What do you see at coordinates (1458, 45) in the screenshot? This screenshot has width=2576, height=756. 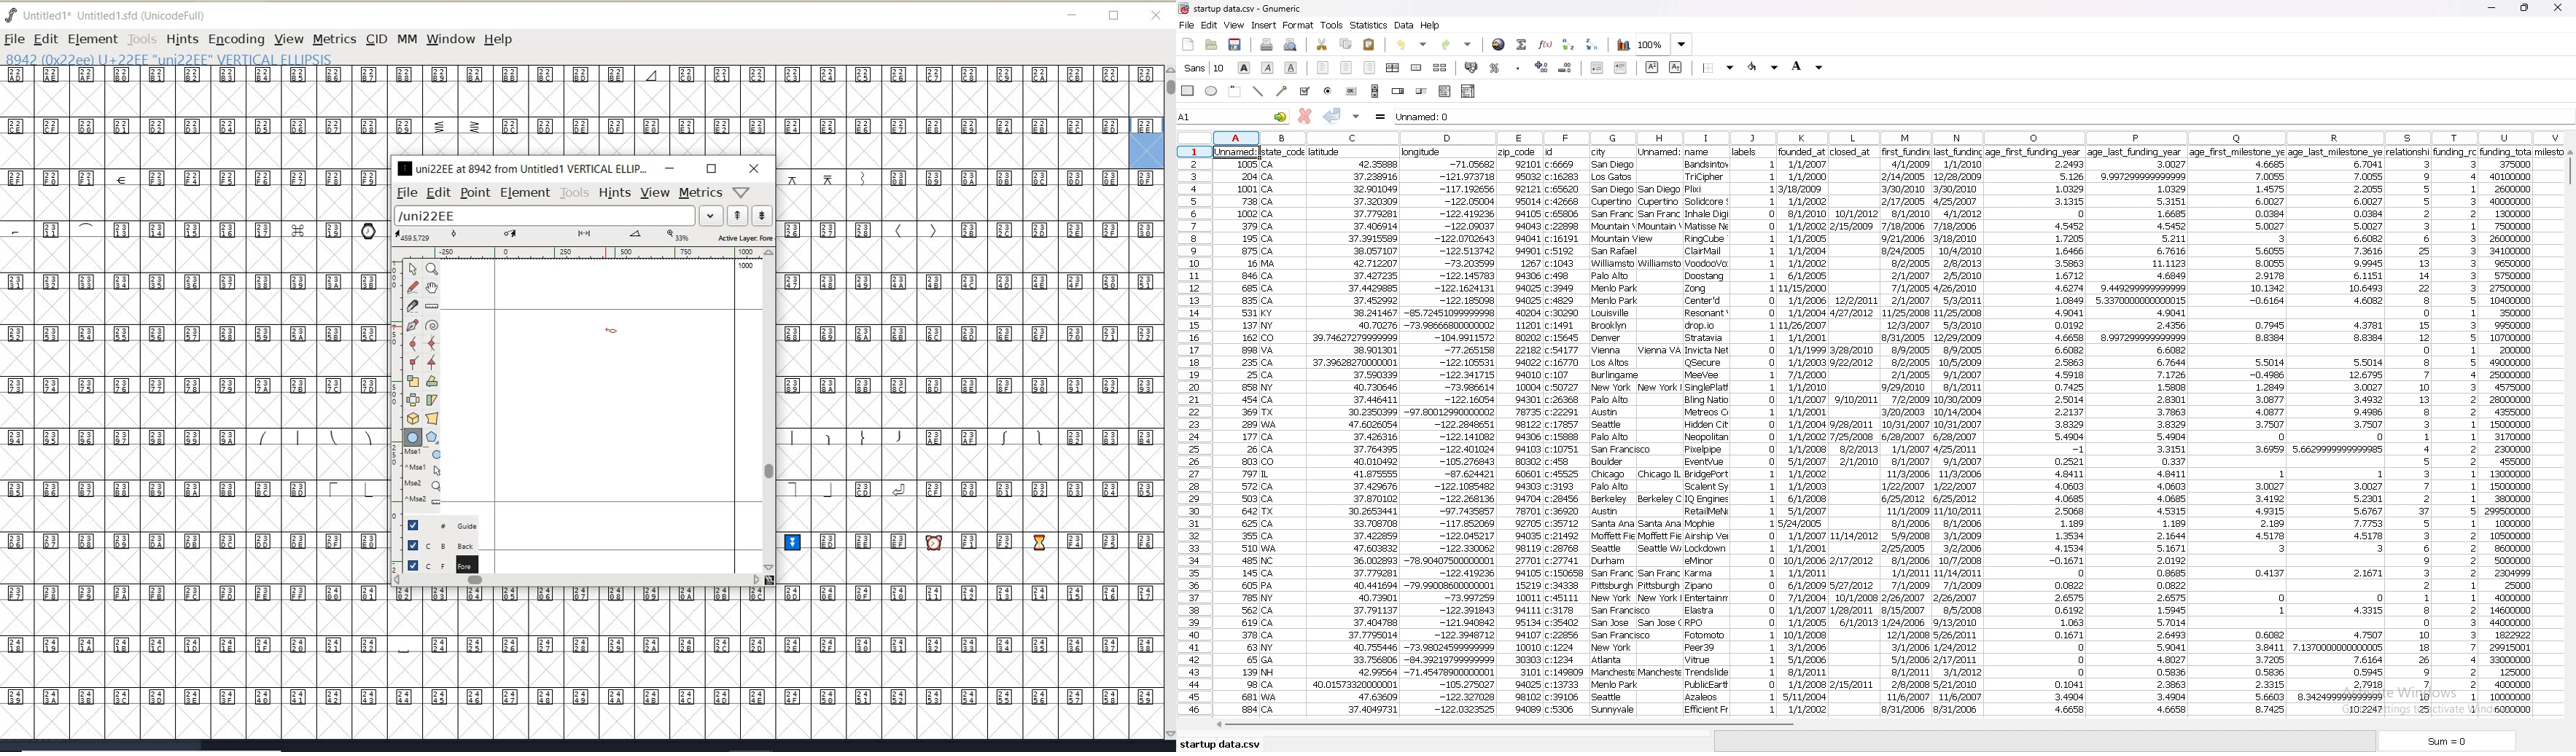 I see `redo` at bounding box center [1458, 45].